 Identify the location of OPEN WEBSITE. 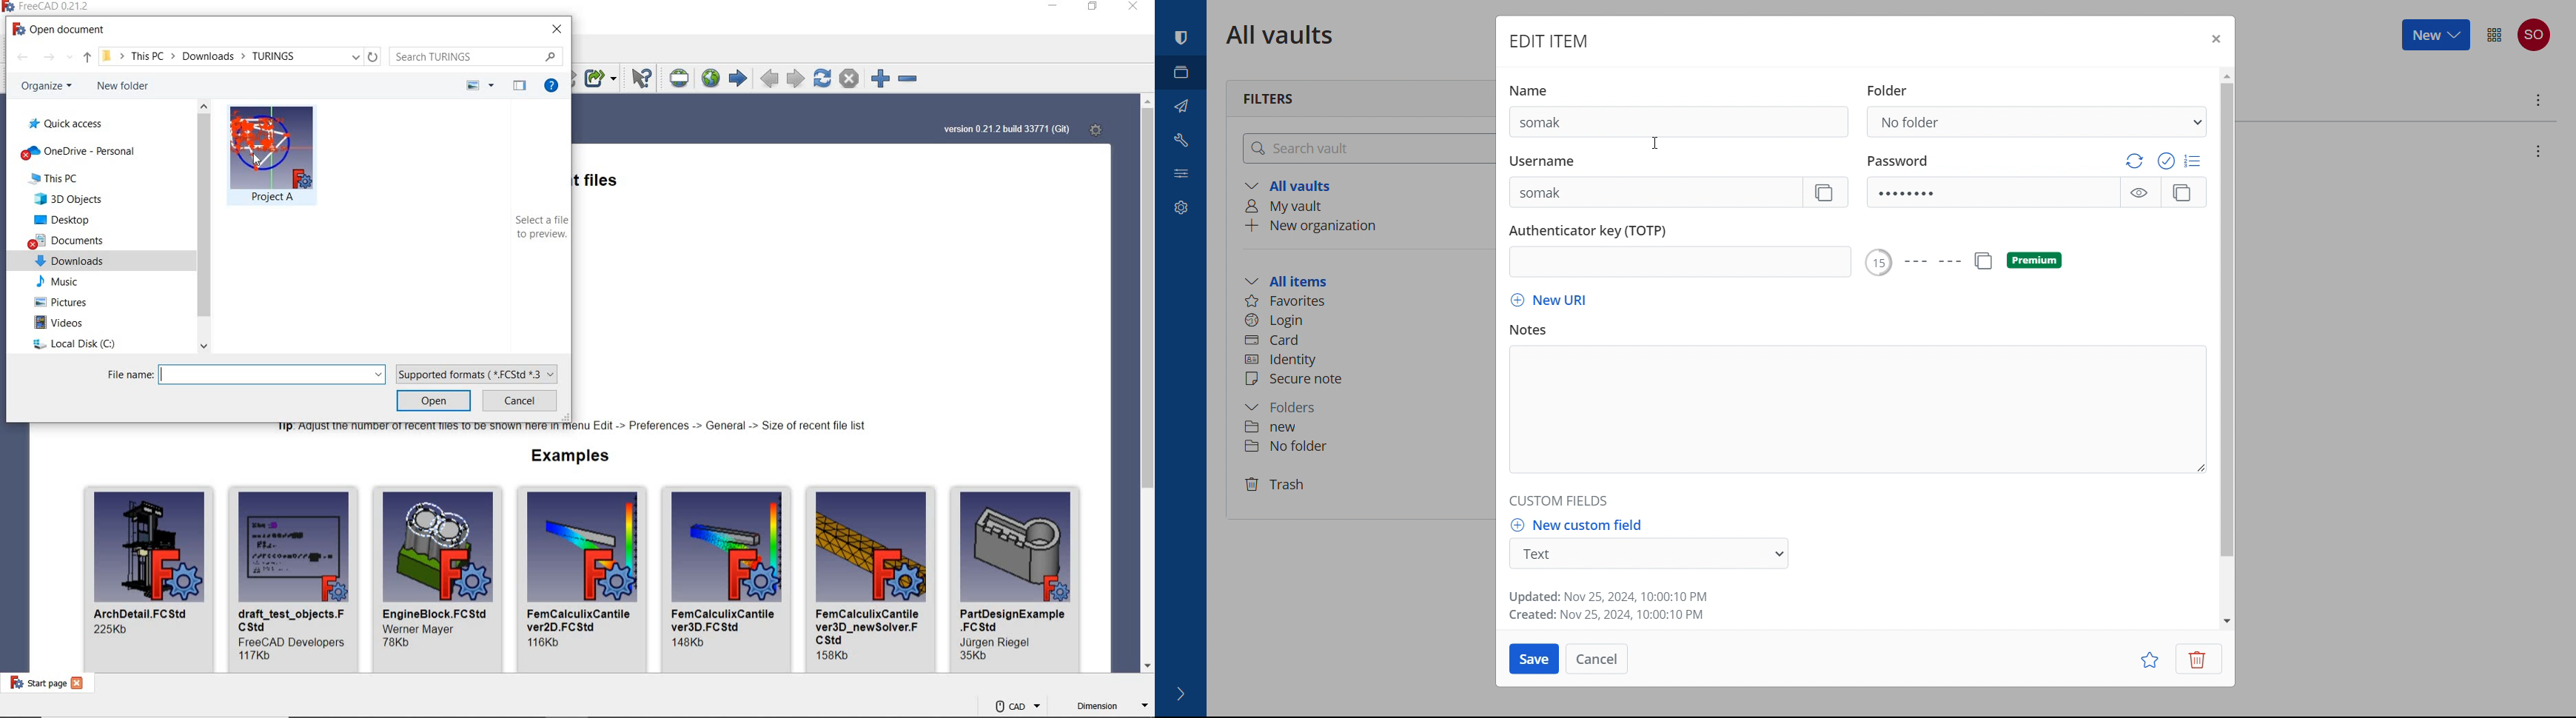
(709, 78).